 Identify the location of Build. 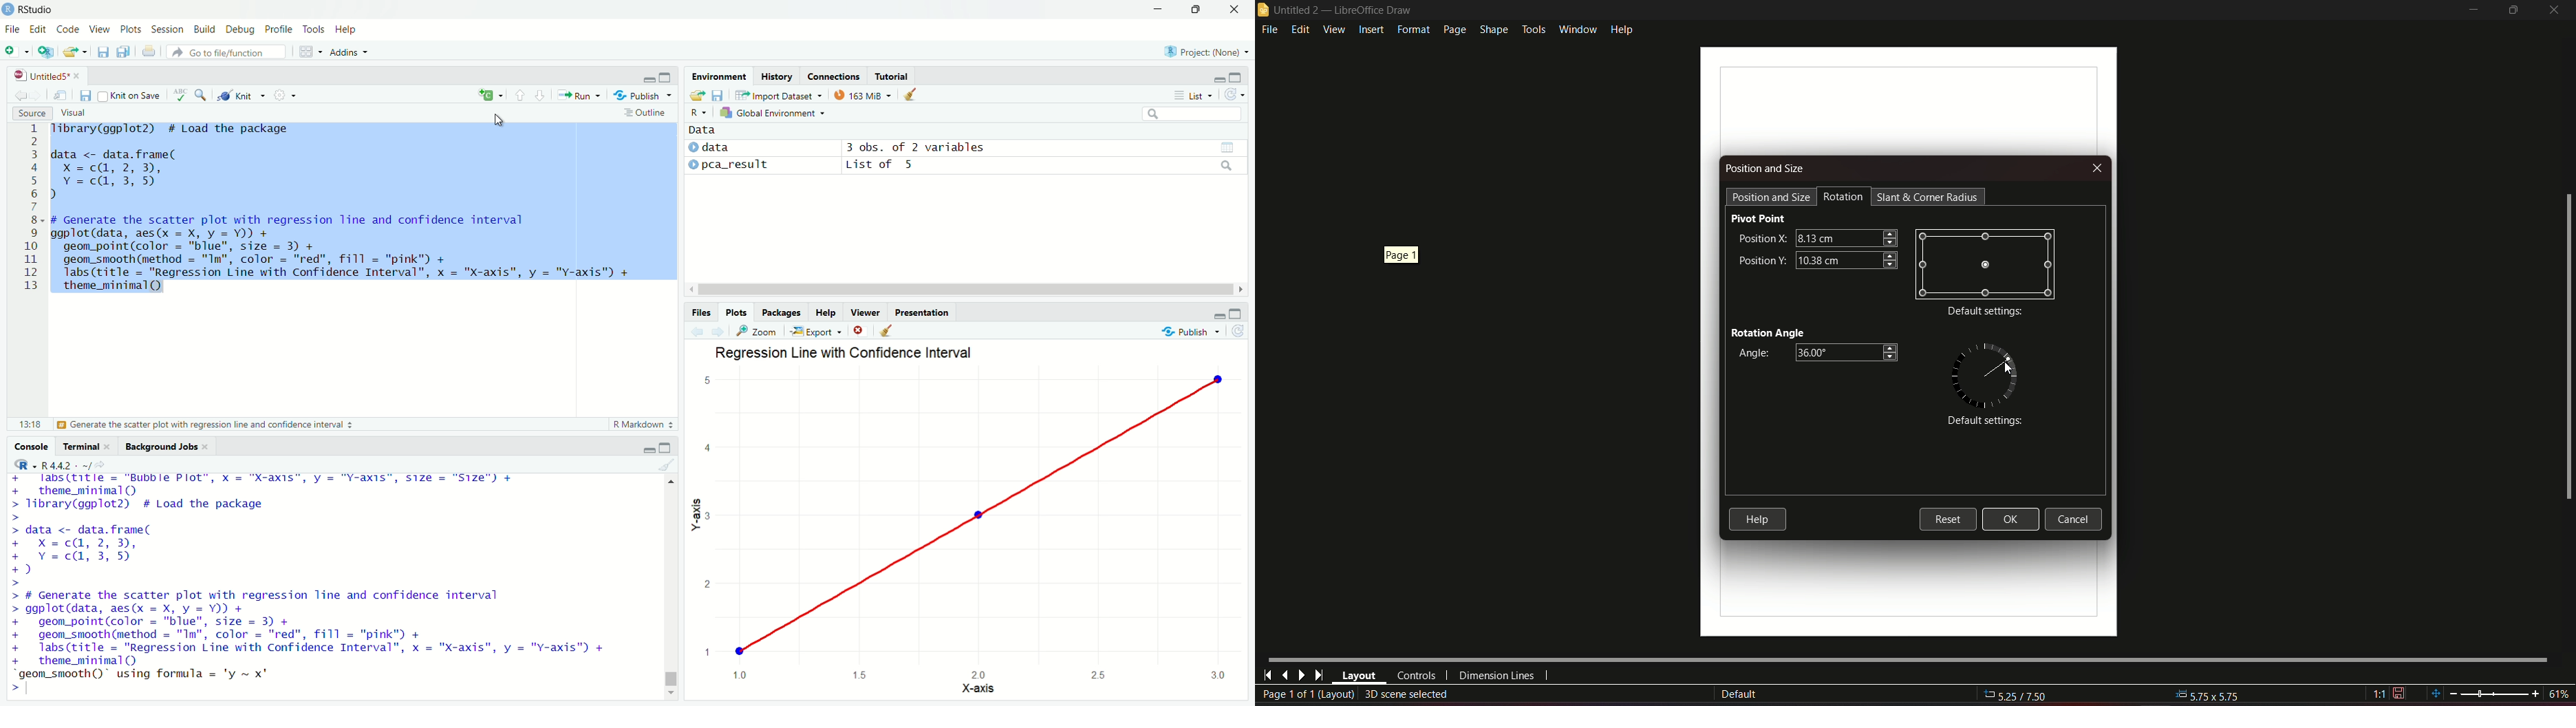
(205, 29).